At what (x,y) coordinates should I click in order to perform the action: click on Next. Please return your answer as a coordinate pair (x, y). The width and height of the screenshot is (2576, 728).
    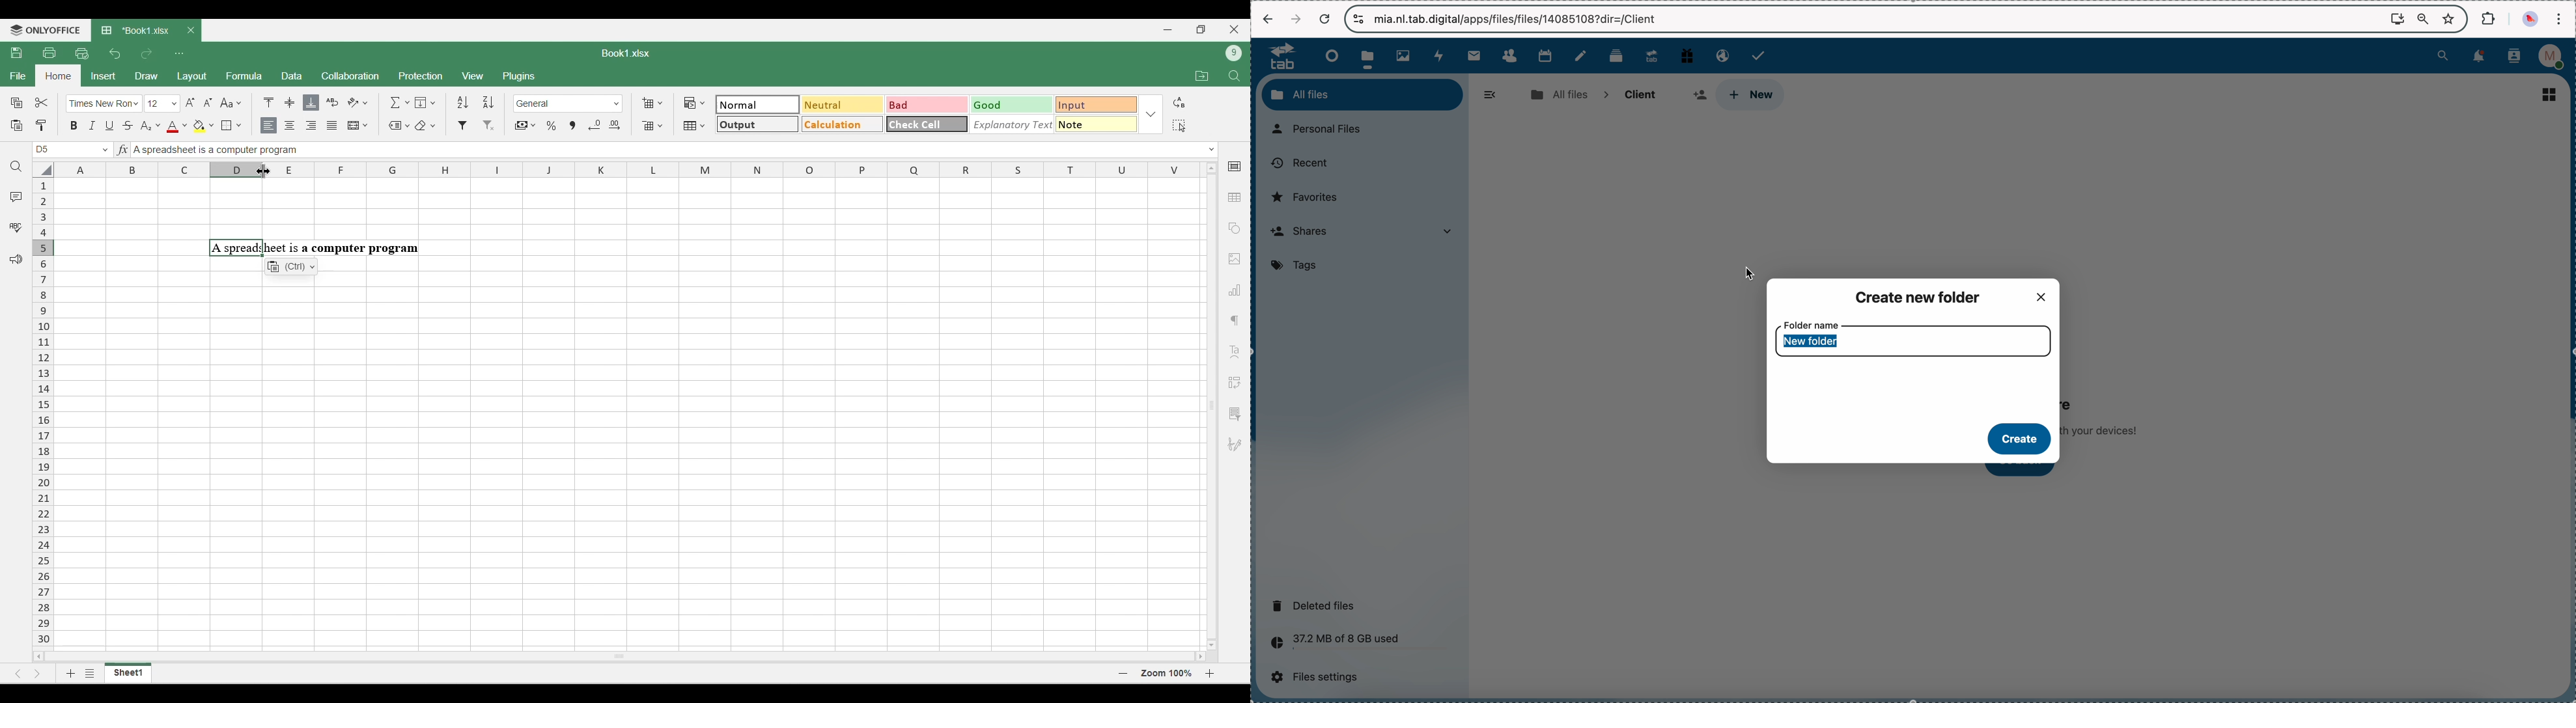
    Looking at the image, I should click on (38, 673).